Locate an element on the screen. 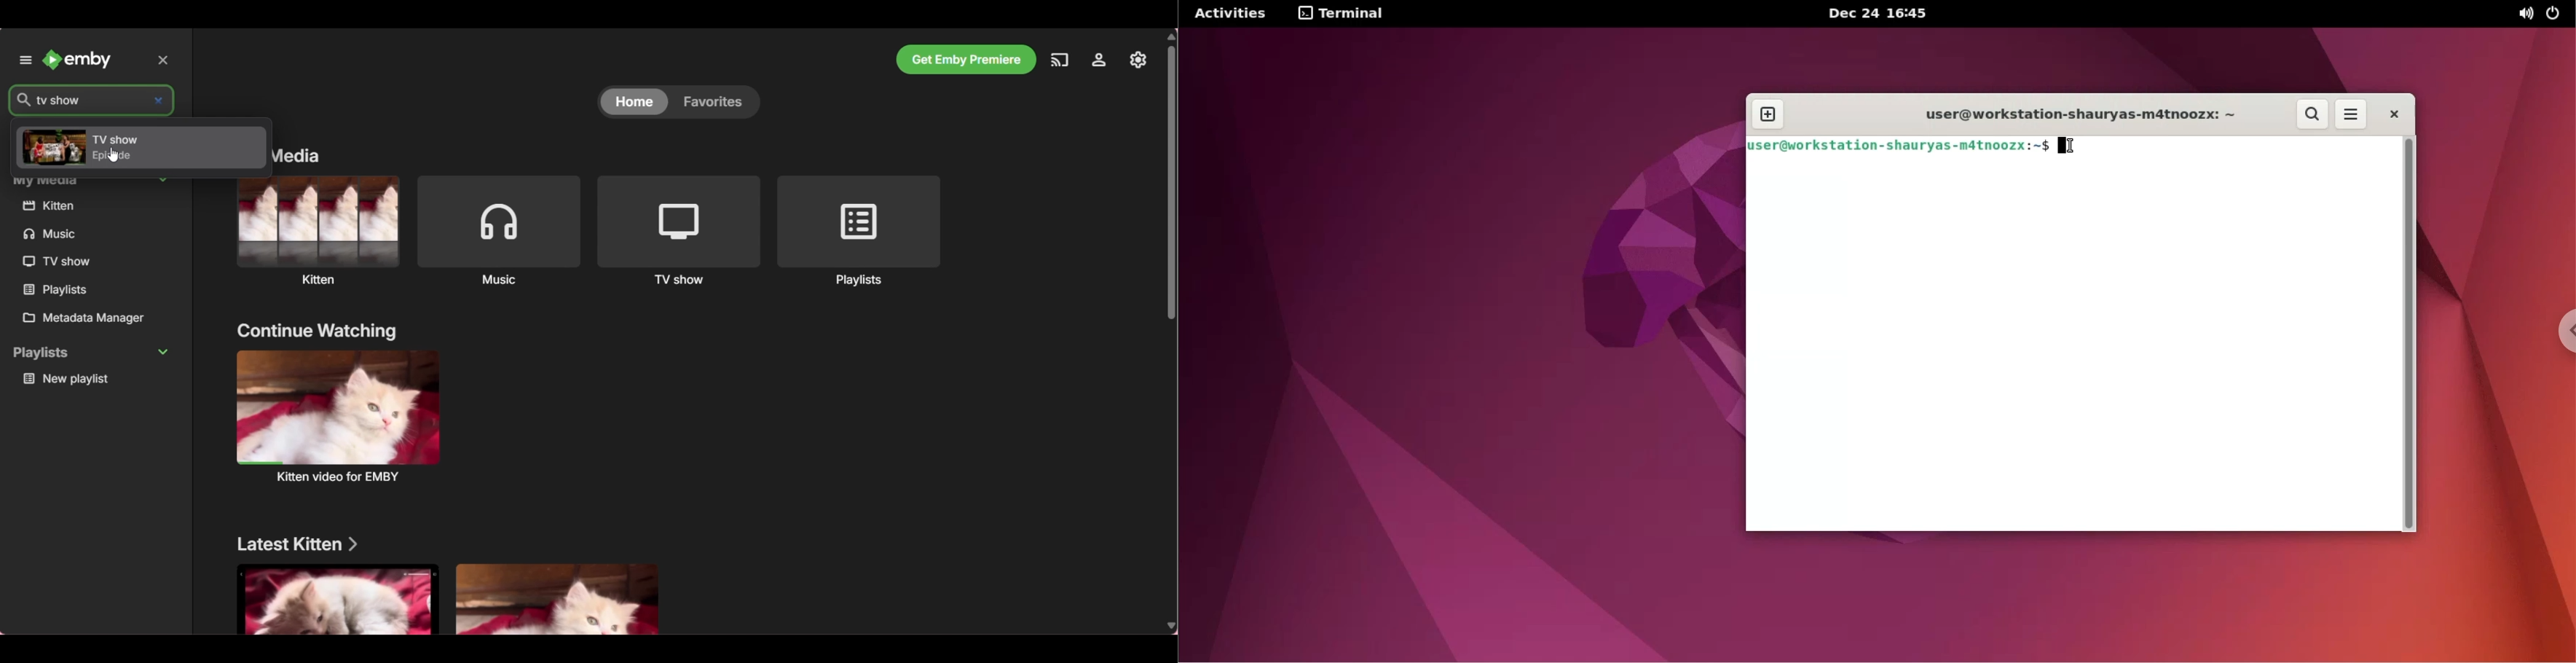 This screenshot has height=672, width=2576. Manage Emby server is located at coordinates (1100, 60).